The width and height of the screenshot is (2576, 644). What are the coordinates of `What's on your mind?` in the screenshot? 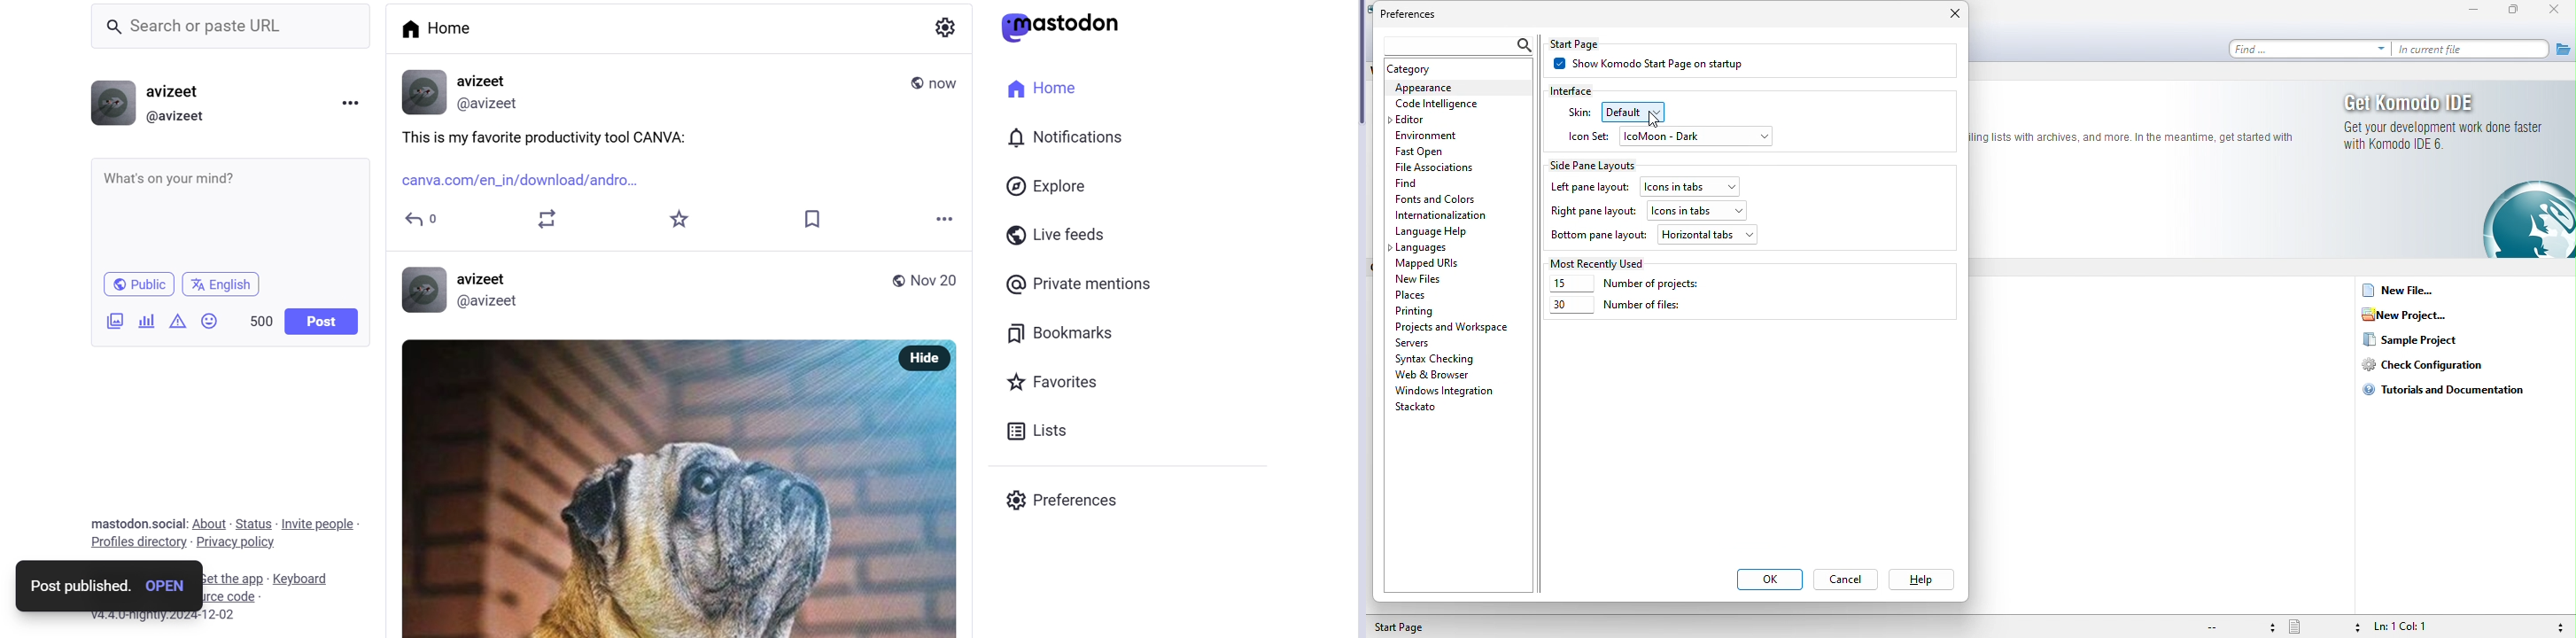 It's located at (228, 205).